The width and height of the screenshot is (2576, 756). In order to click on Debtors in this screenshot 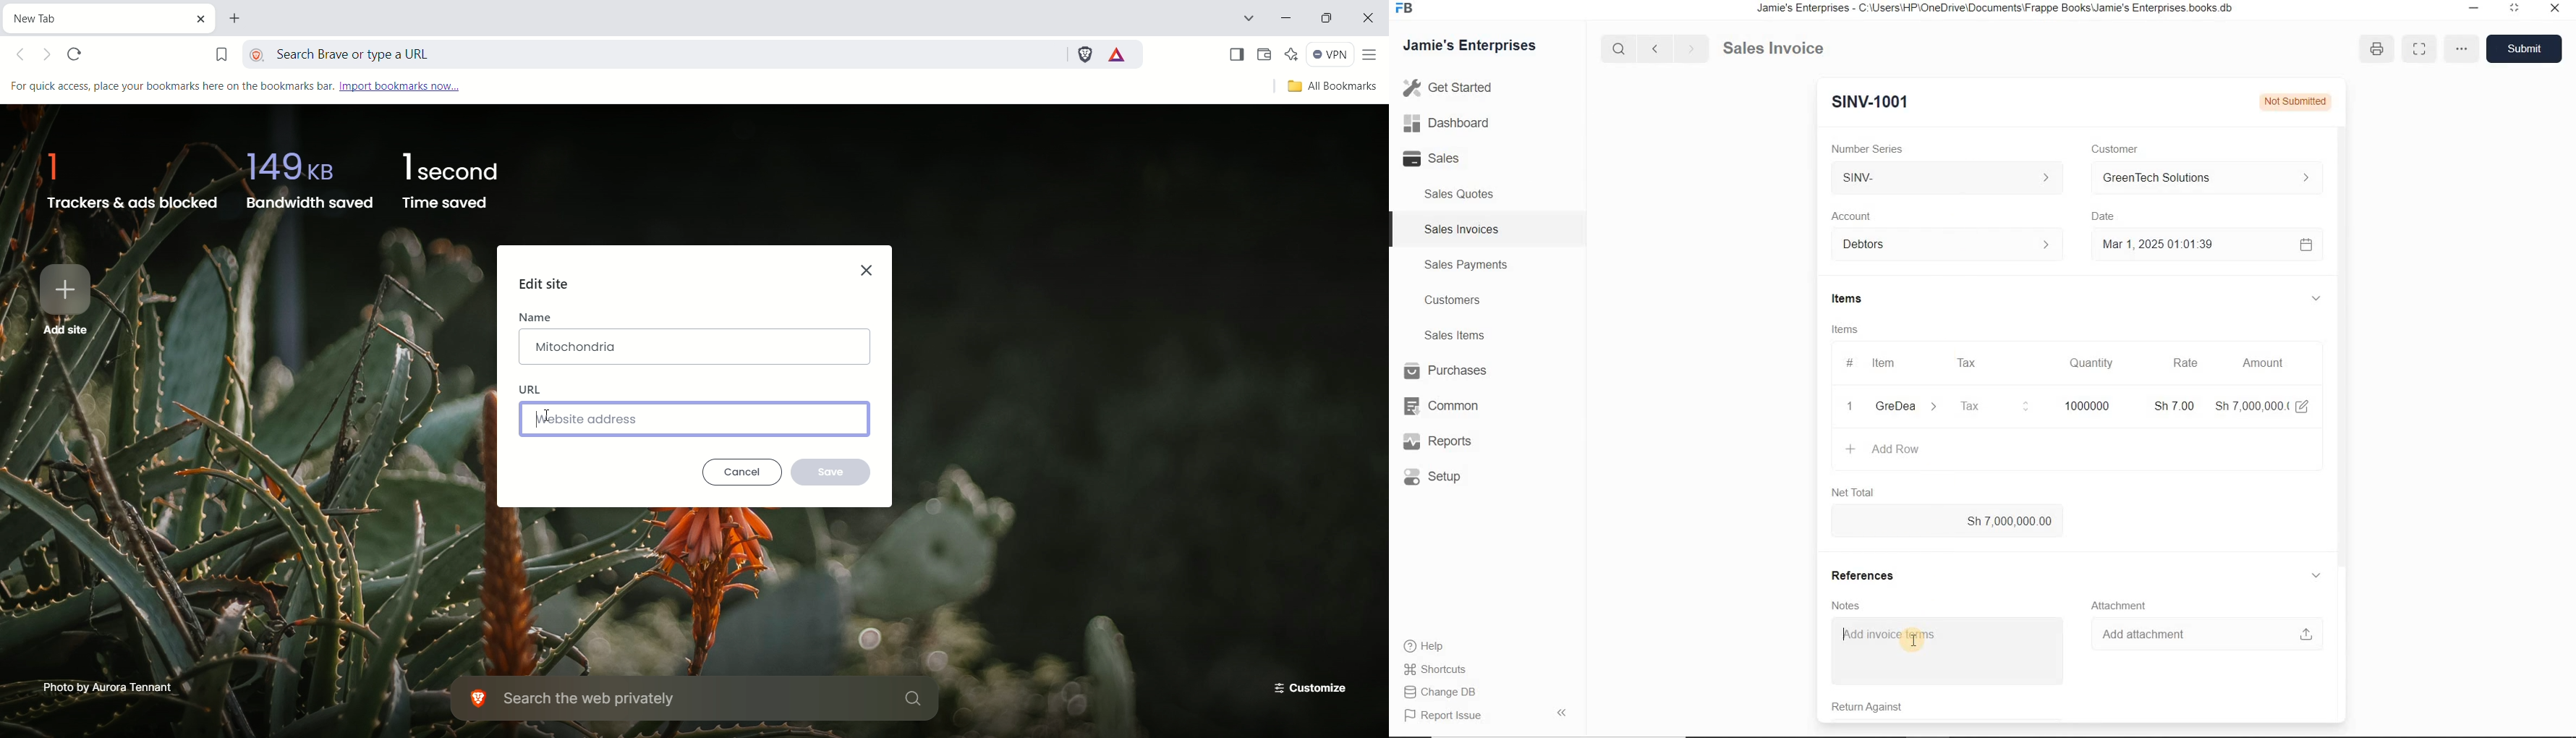, I will do `click(1940, 245)`.